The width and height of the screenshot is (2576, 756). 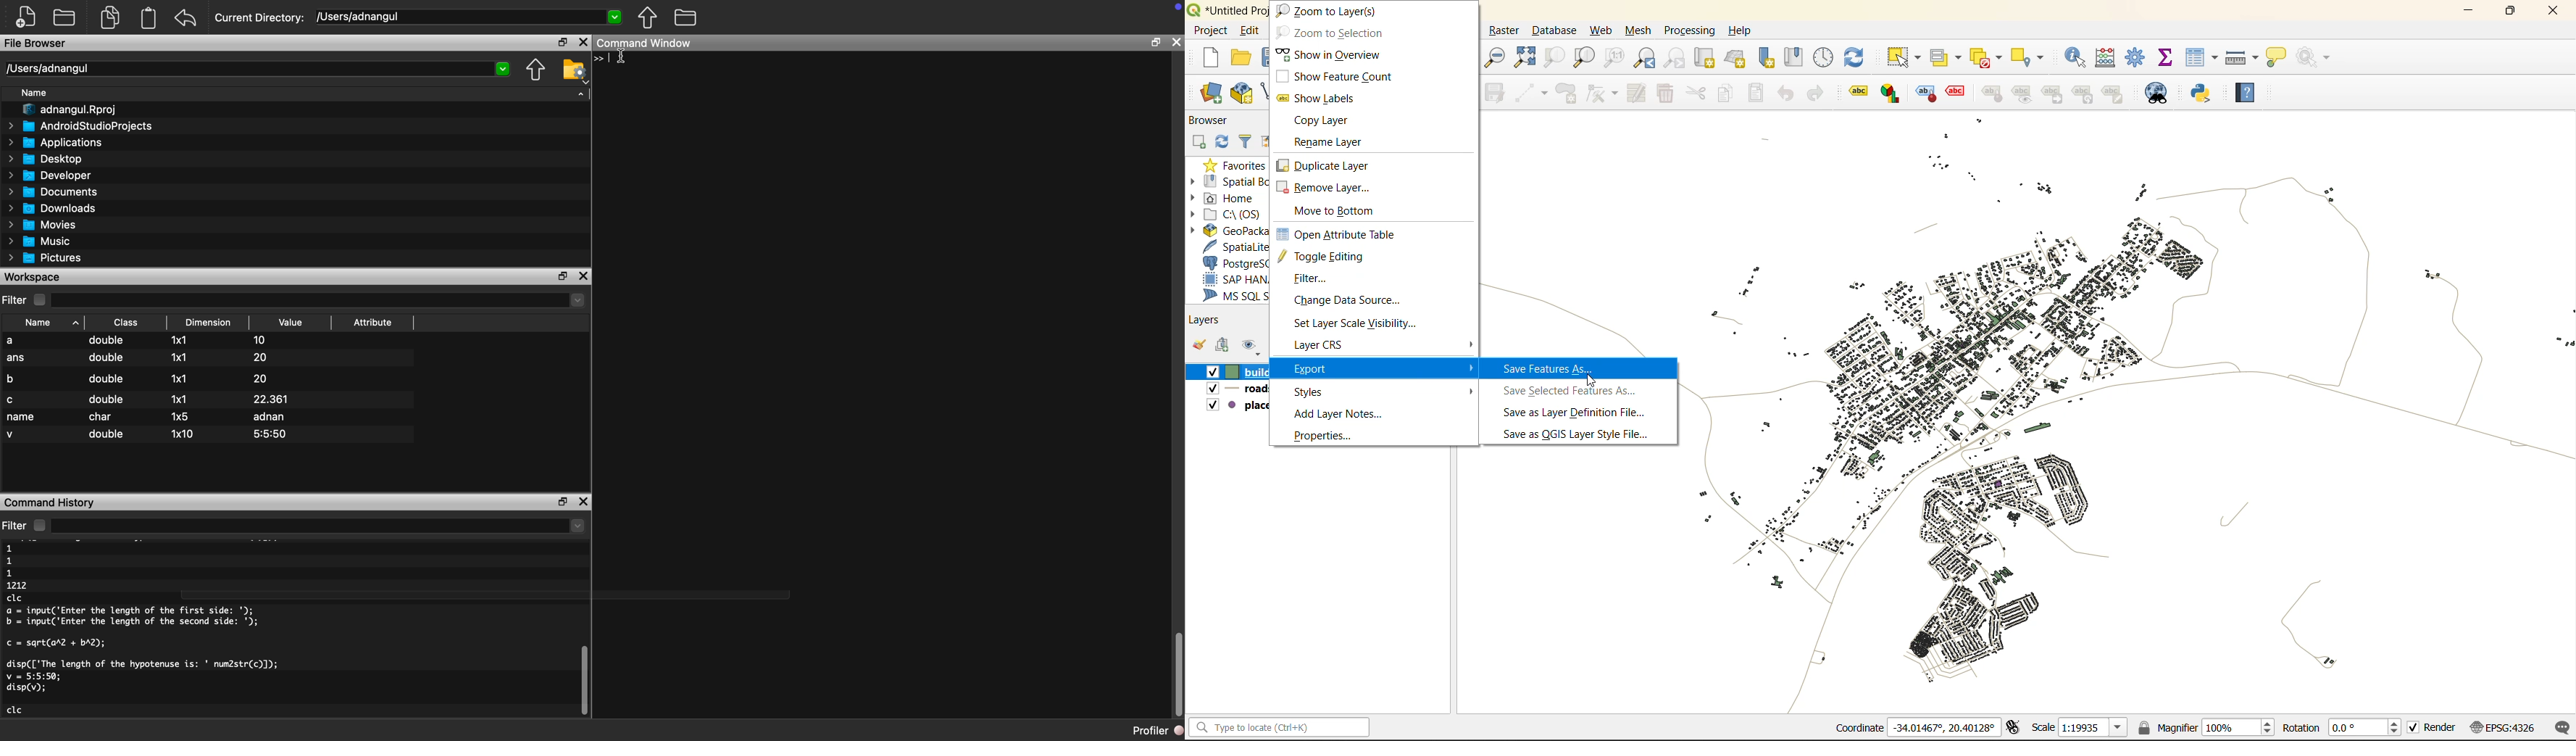 What do you see at coordinates (2164, 94) in the screenshot?
I see `metasearch` at bounding box center [2164, 94].